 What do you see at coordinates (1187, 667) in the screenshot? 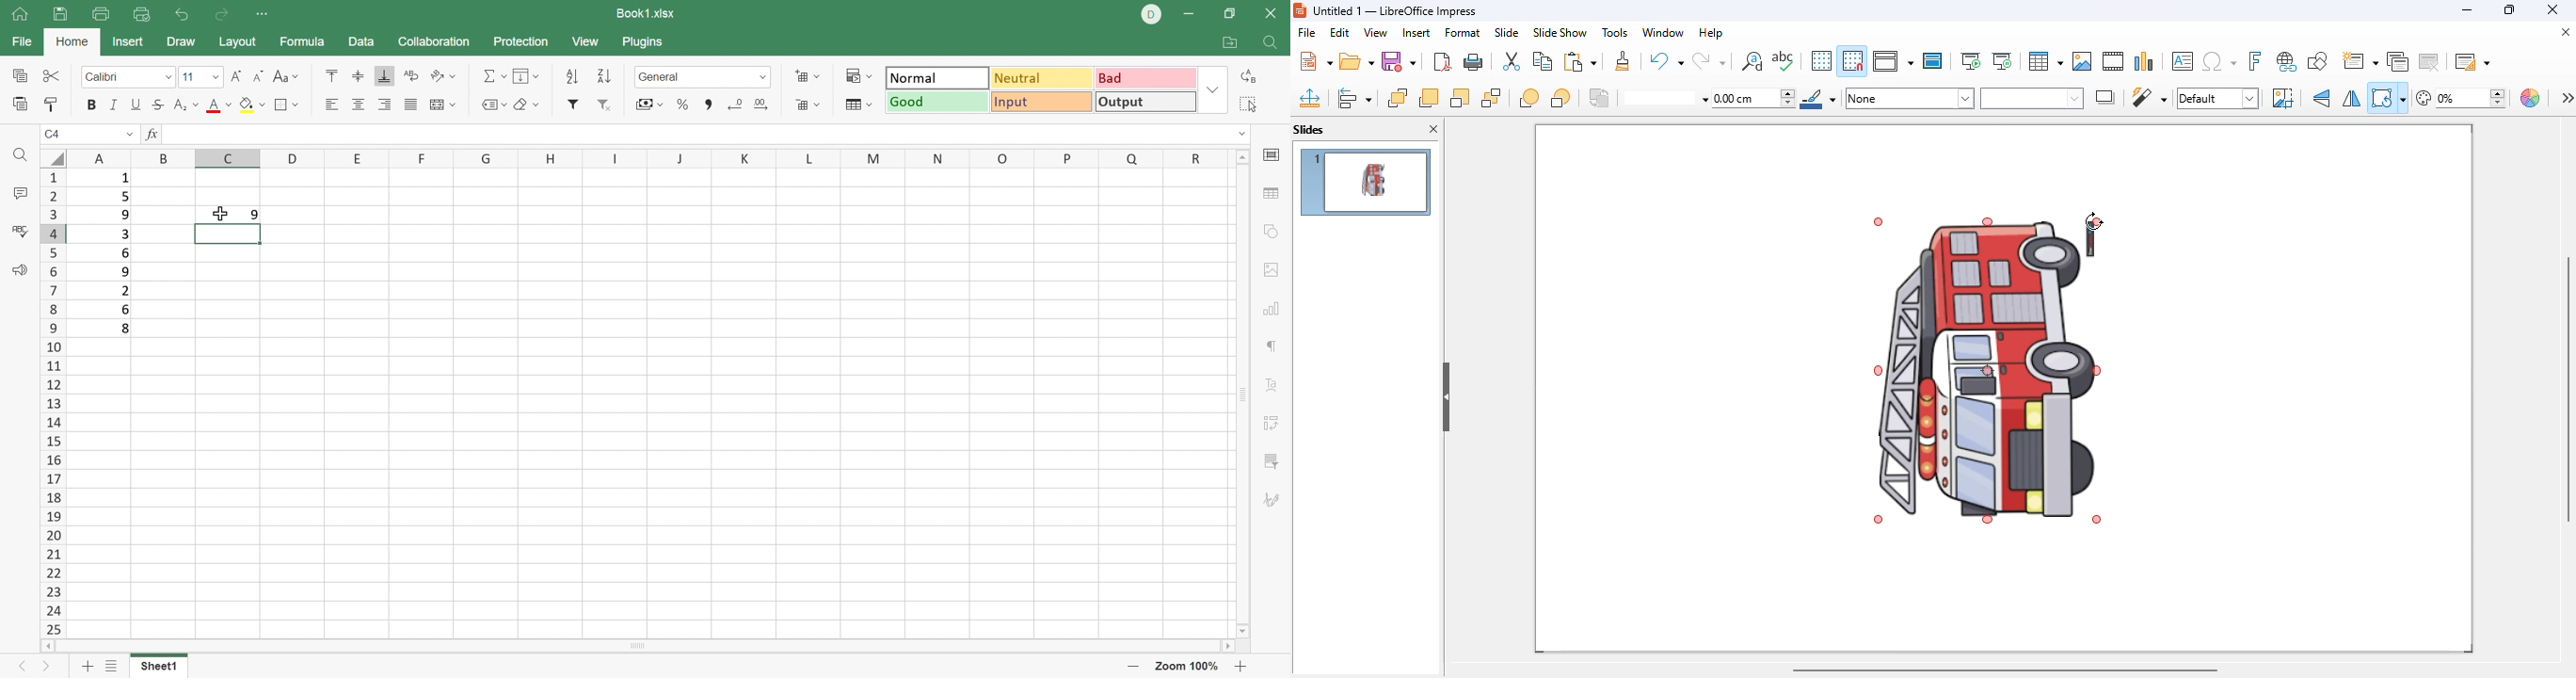
I see `Zoom 100%` at bounding box center [1187, 667].